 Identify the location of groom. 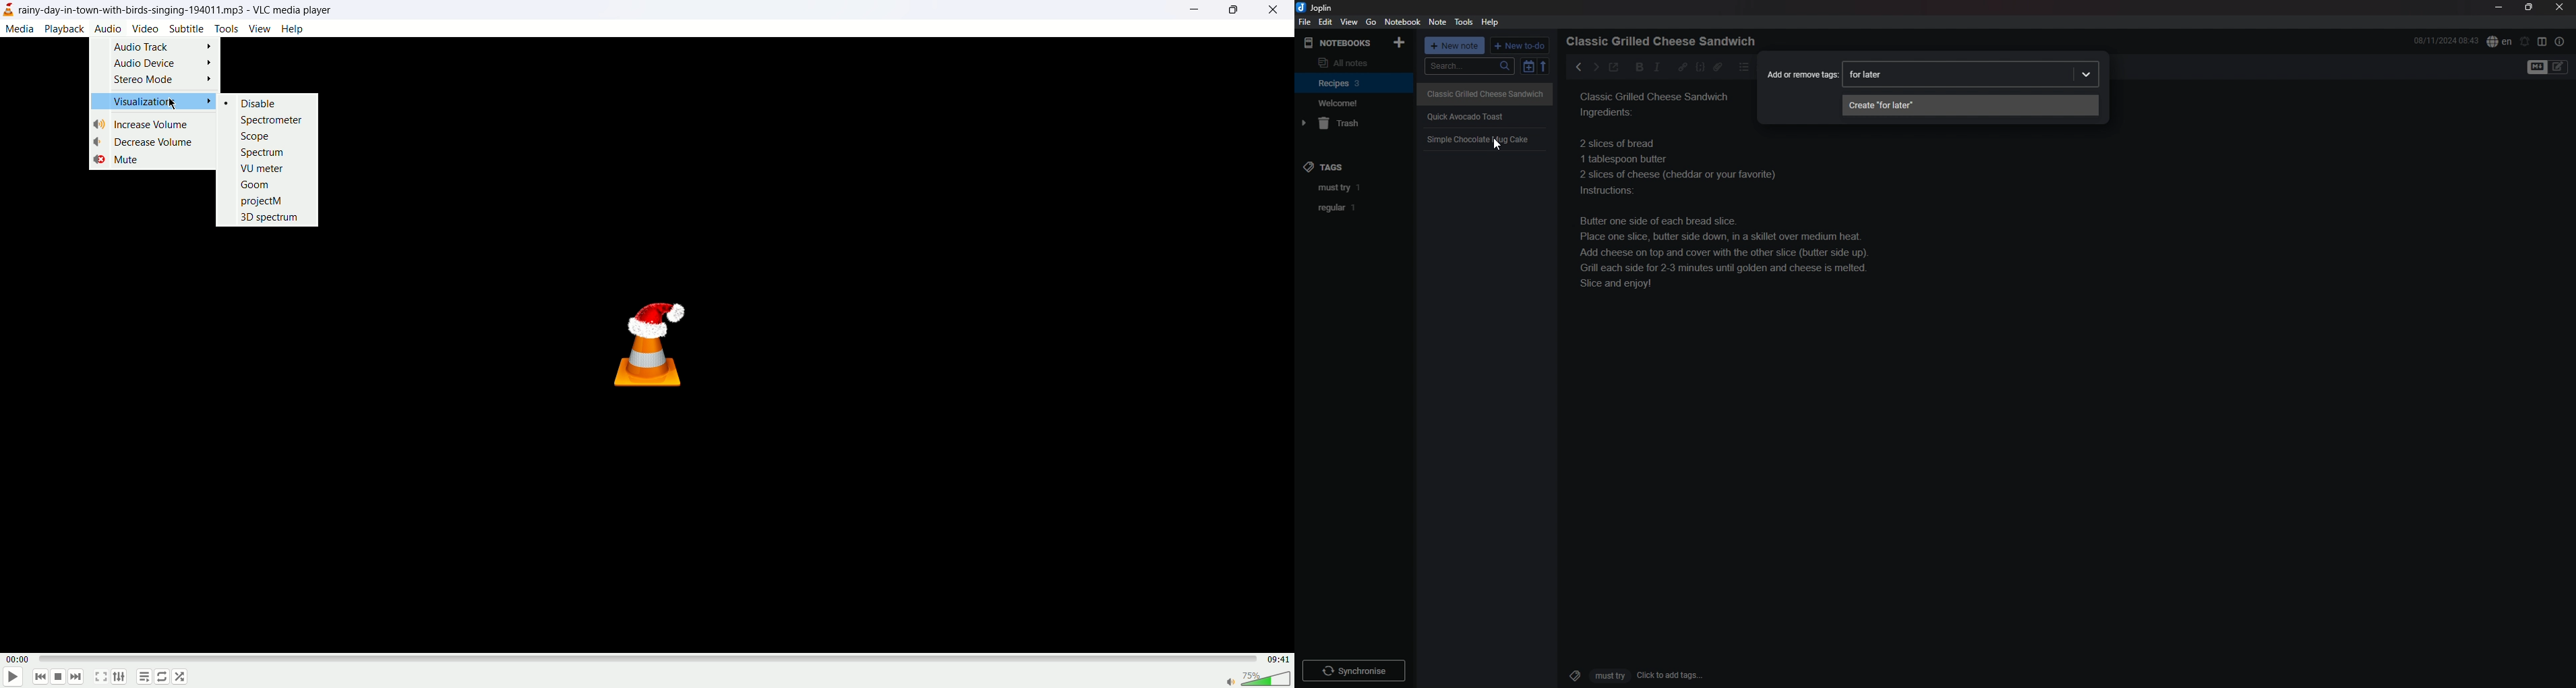
(256, 183).